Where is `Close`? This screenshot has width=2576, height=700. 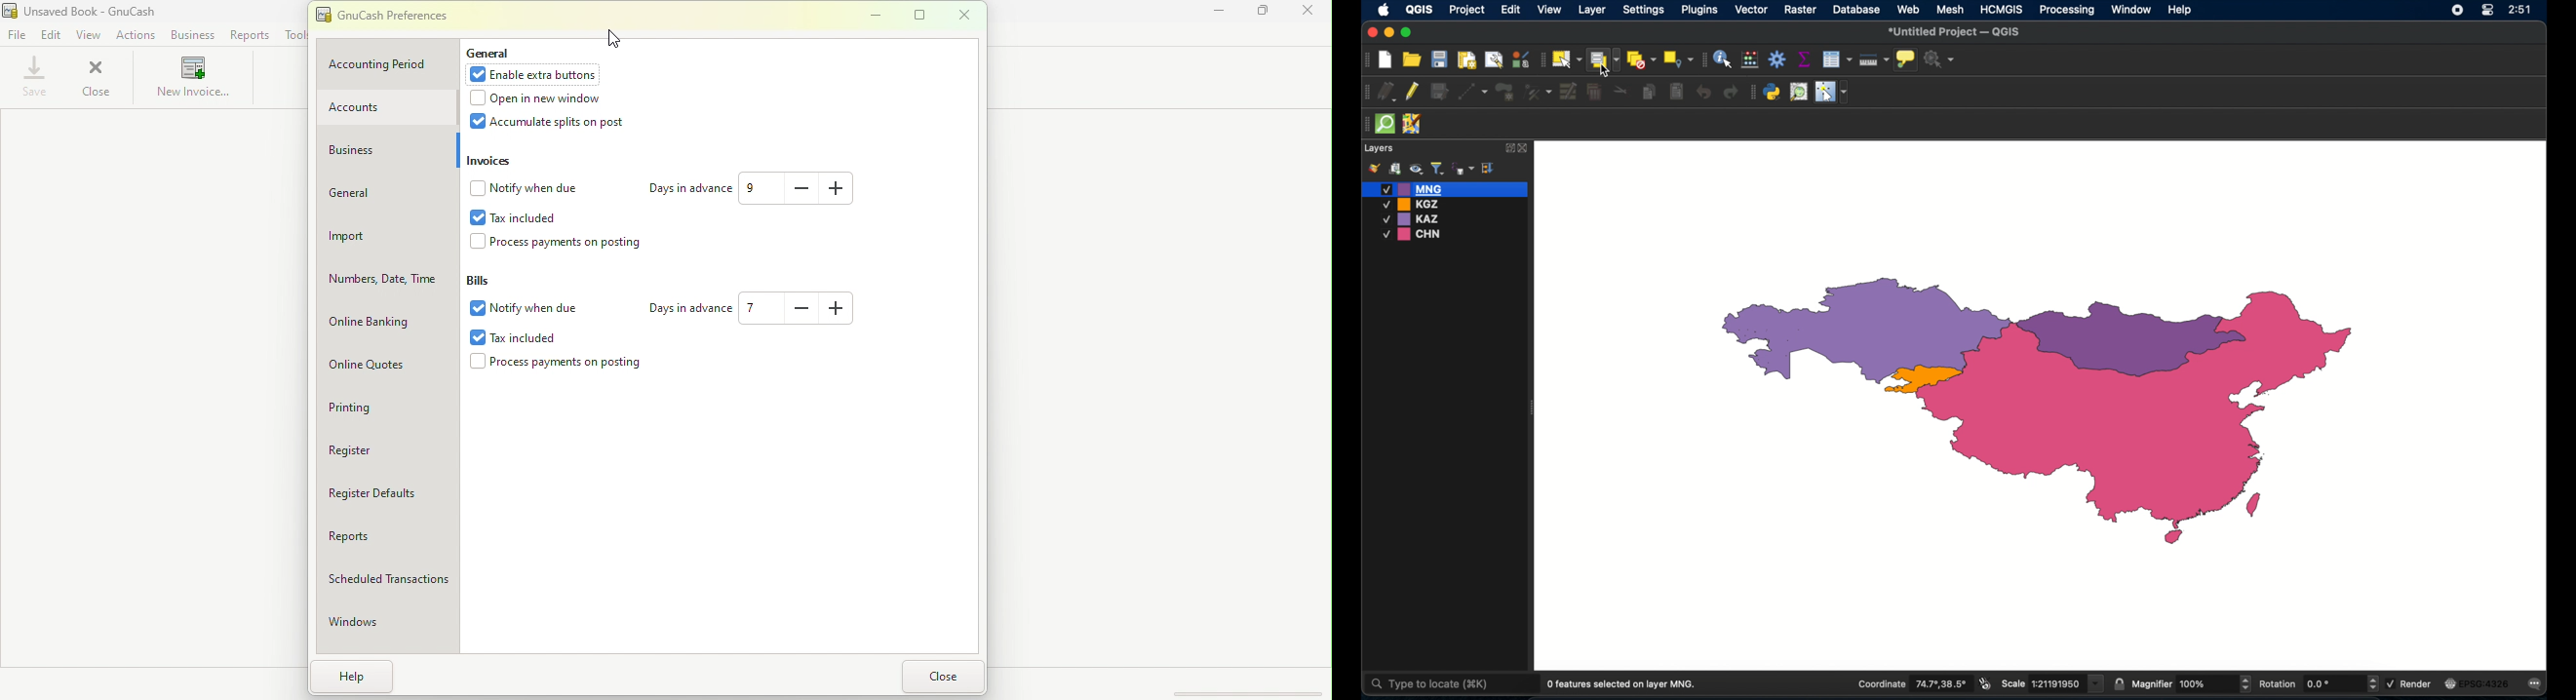
Close is located at coordinates (966, 16).